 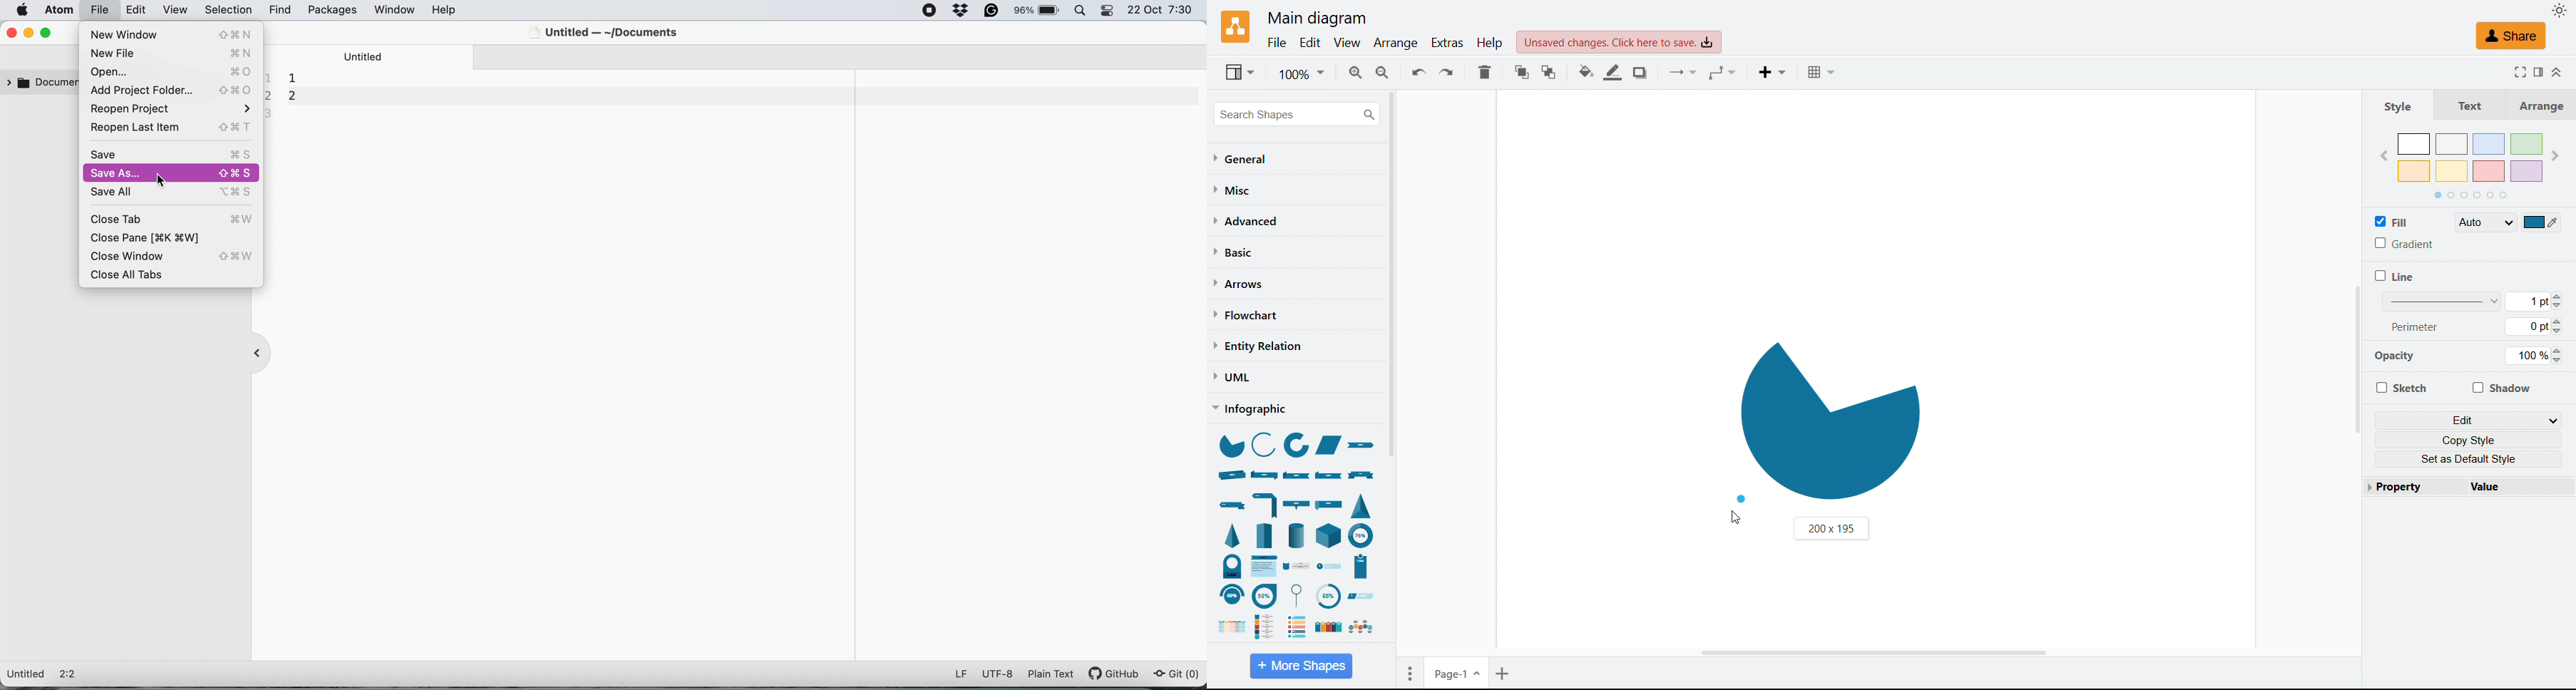 I want to click on circular dial, so click(x=1232, y=566).